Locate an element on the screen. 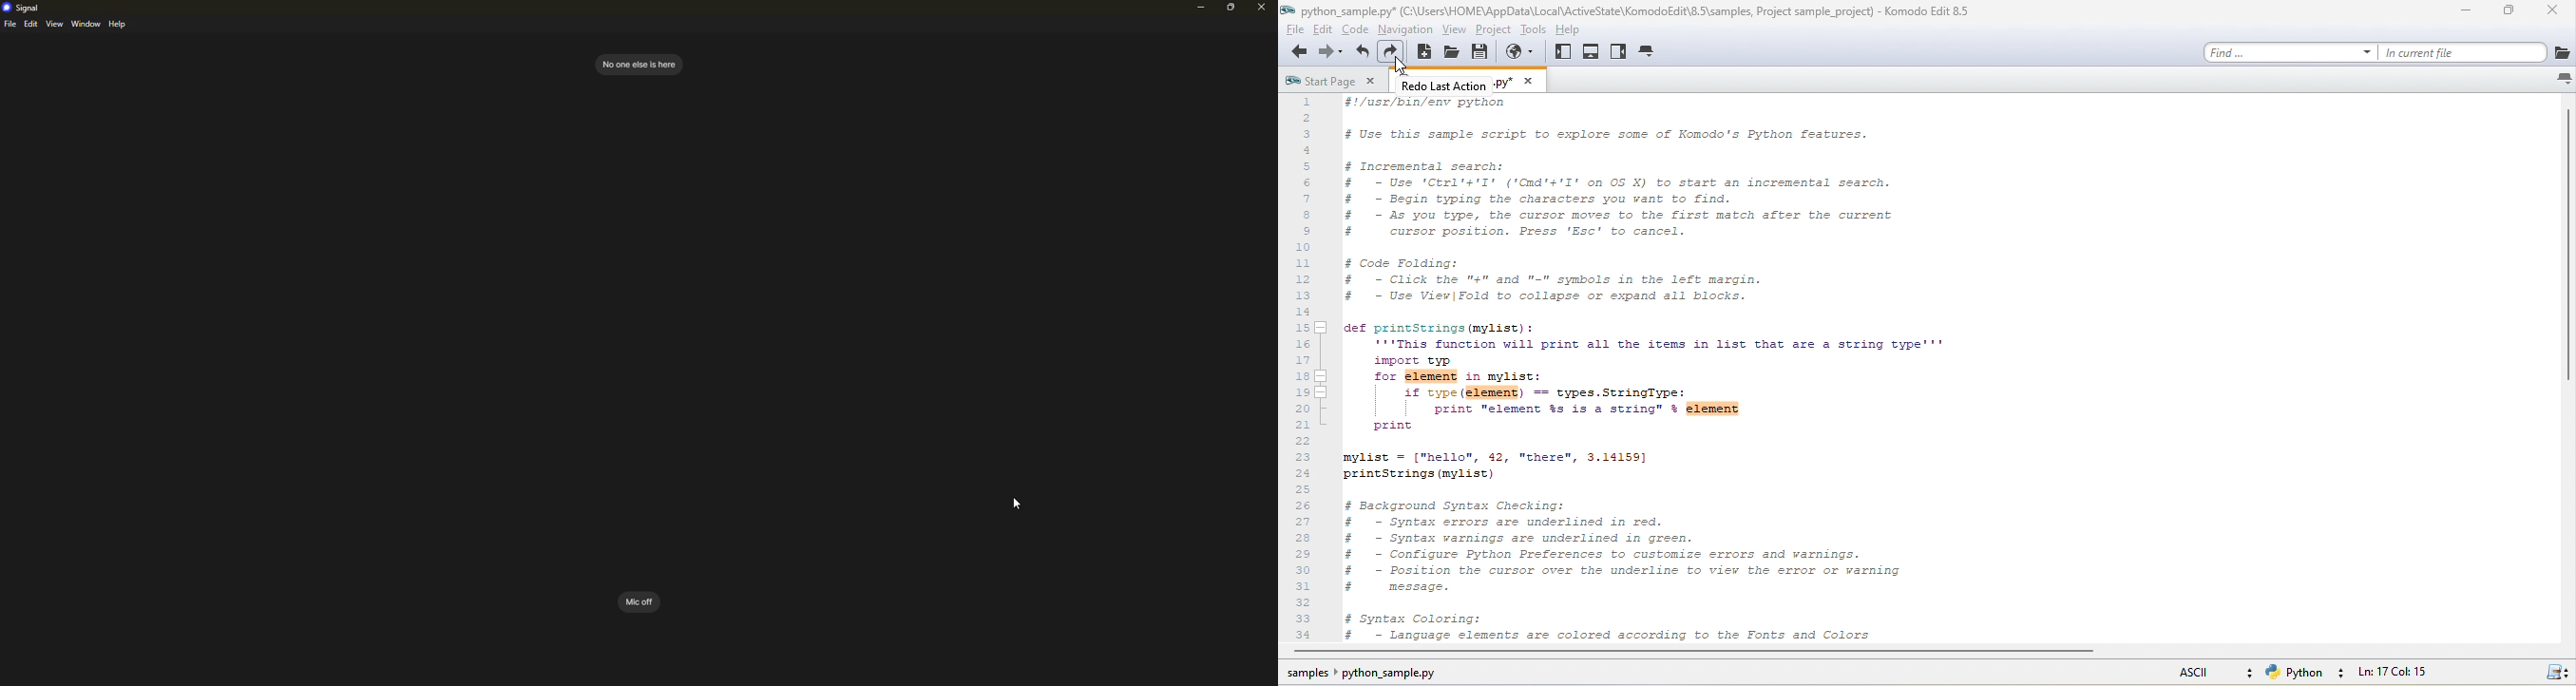 The image size is (2576, 700). signal is located at coordinates (23, 7).